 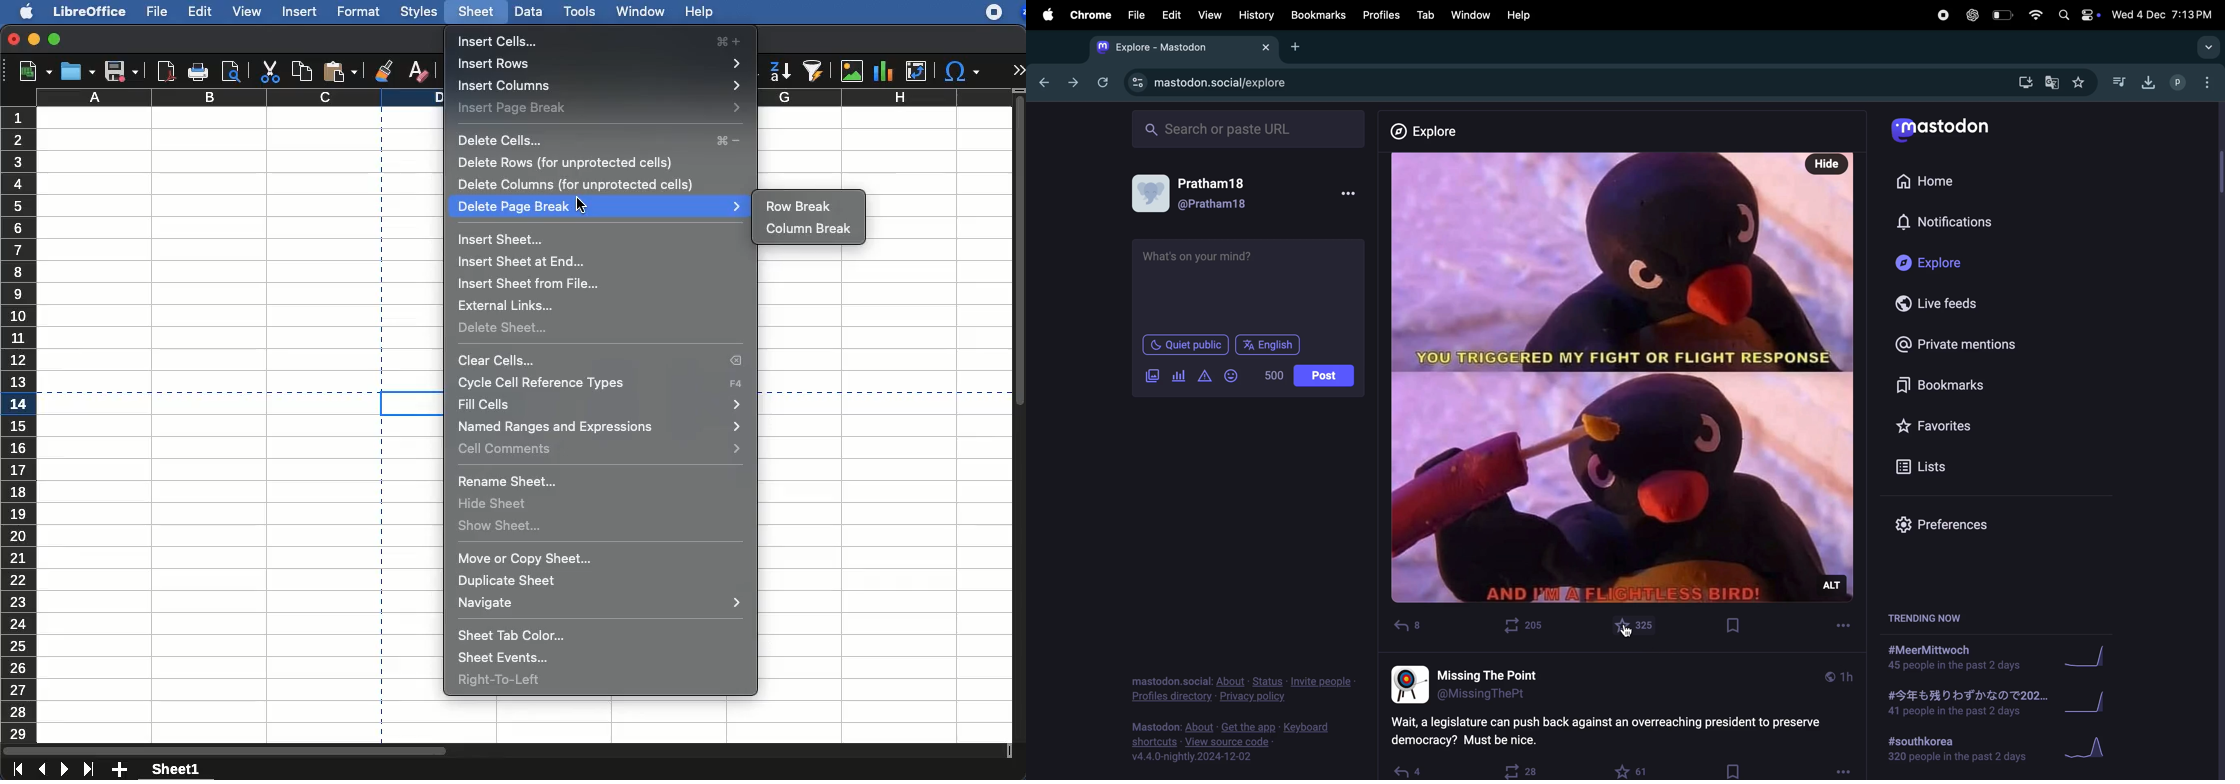 What do you see at coordinates (1383, 16) in the screenshot?
I see `profiles` at bounding box center [1383, 16].